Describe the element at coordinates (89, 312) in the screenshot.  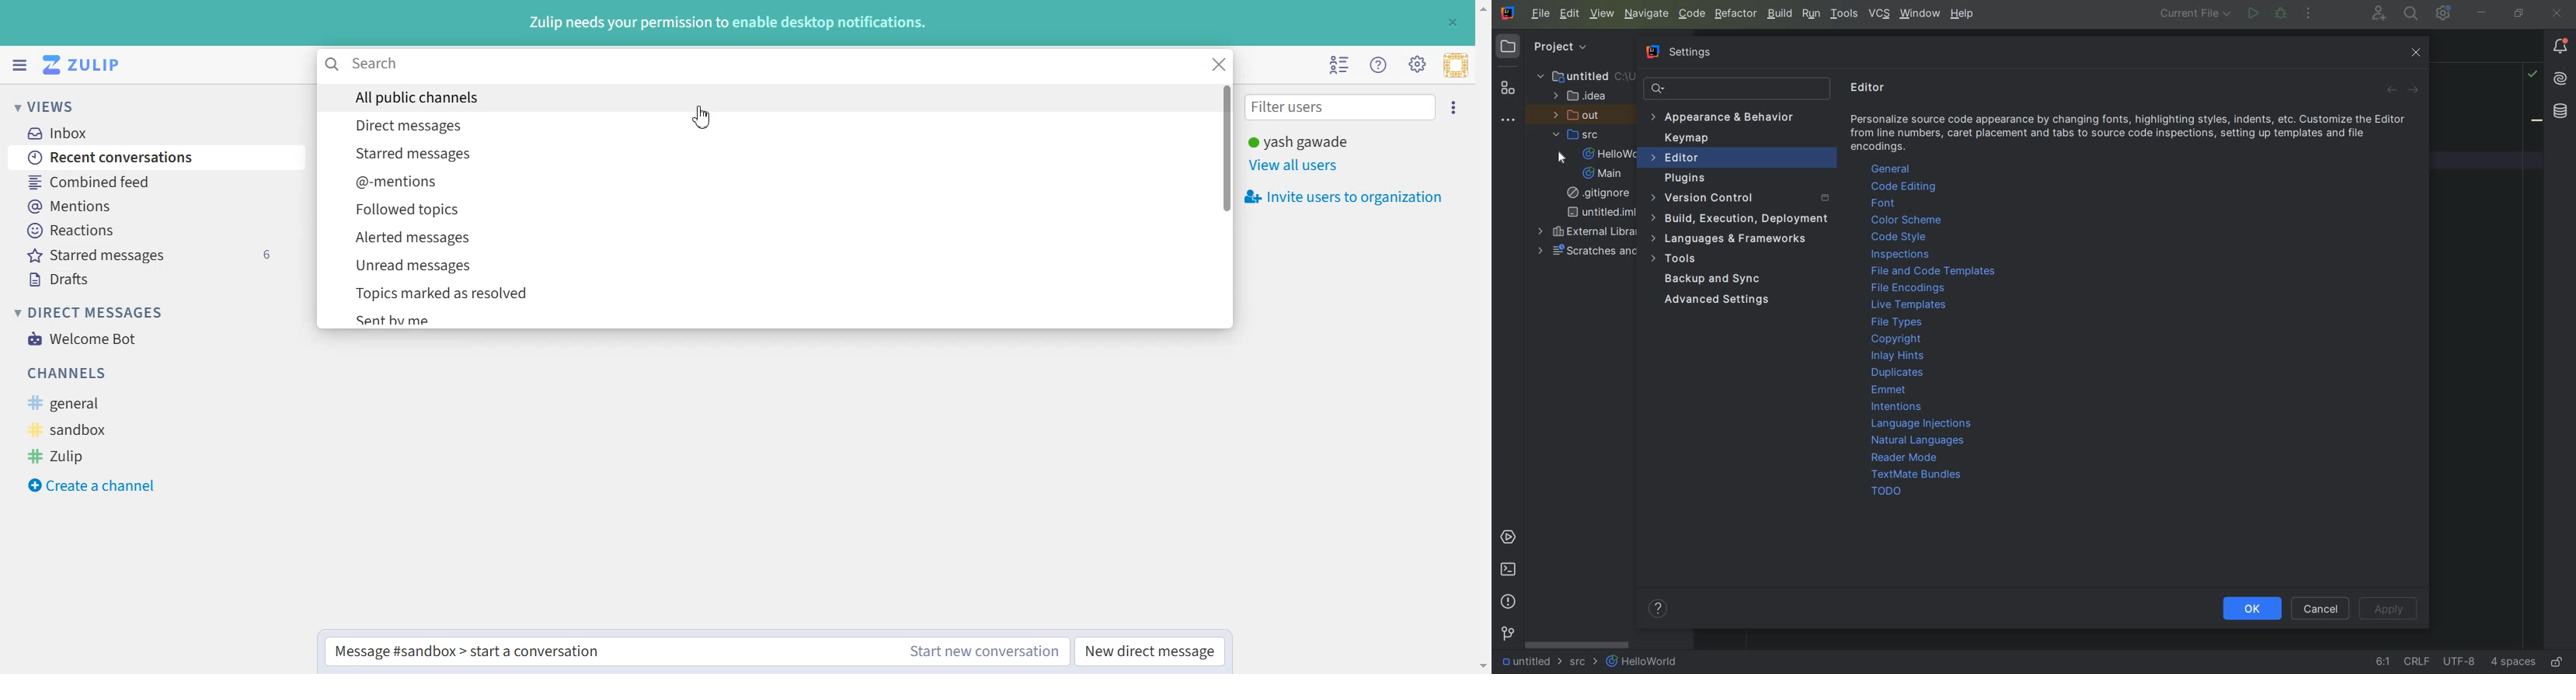
I see `Direct Messages` at that location.